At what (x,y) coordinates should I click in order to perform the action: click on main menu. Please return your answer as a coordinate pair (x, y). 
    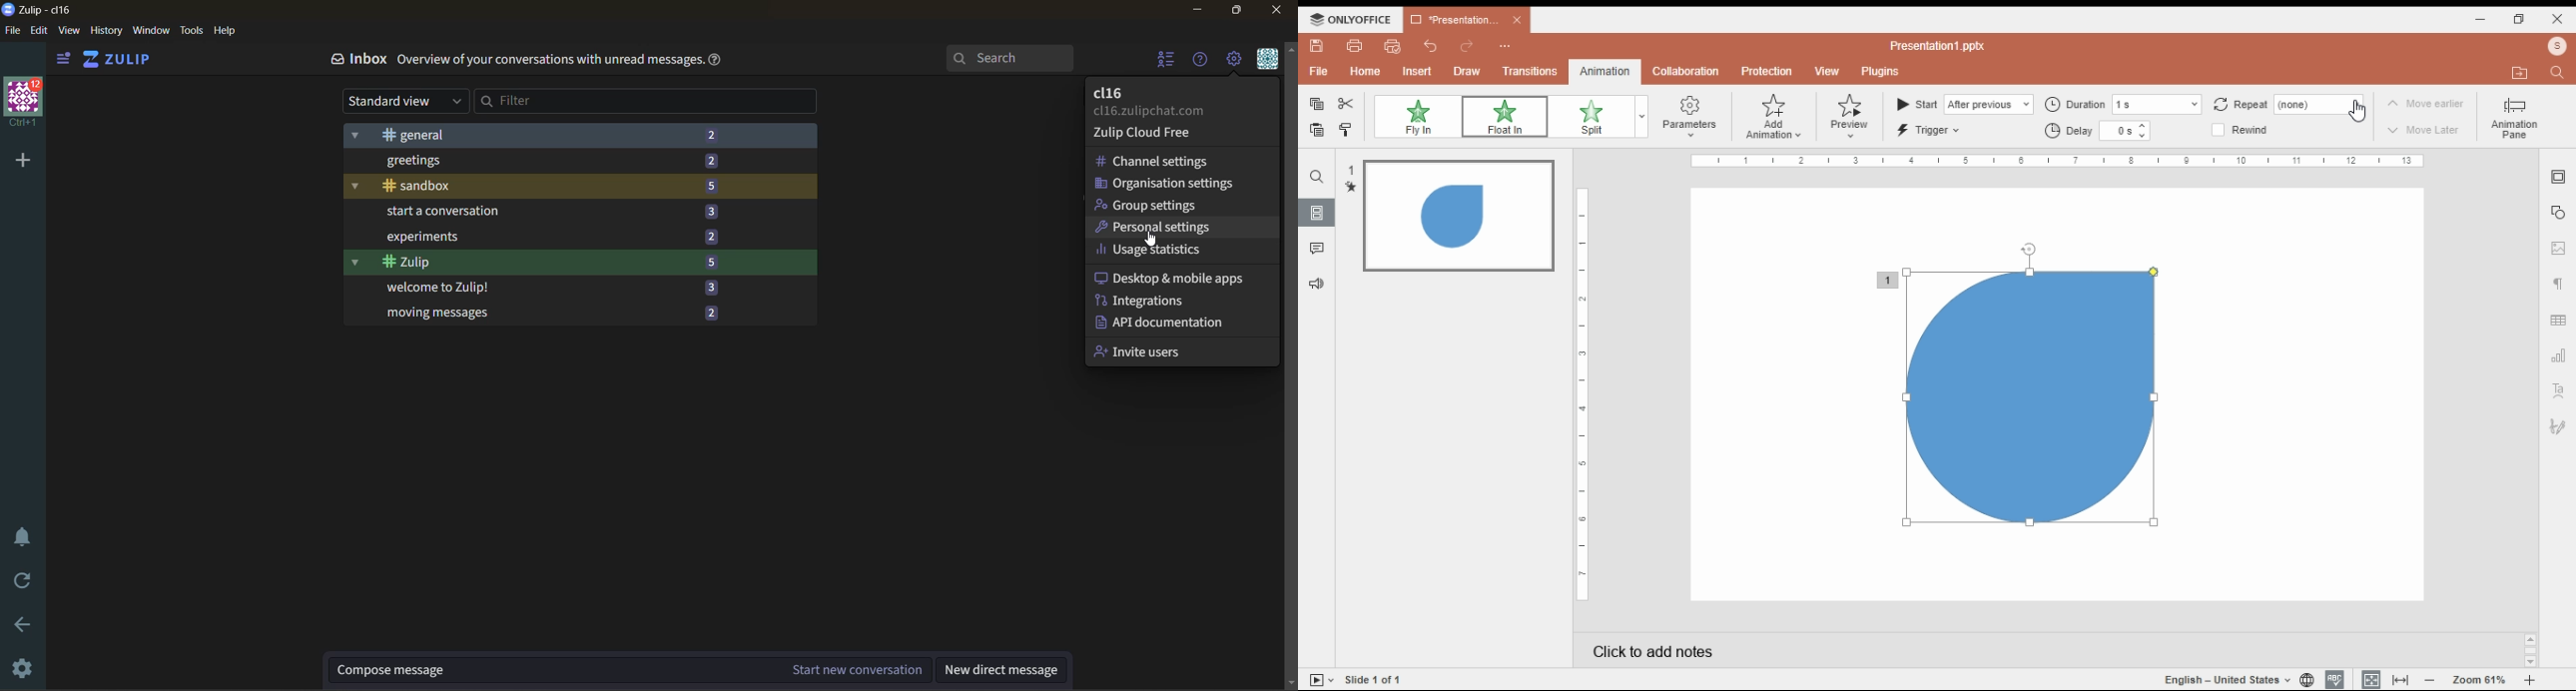
    Looking at the image, I should click on (1236, 62).